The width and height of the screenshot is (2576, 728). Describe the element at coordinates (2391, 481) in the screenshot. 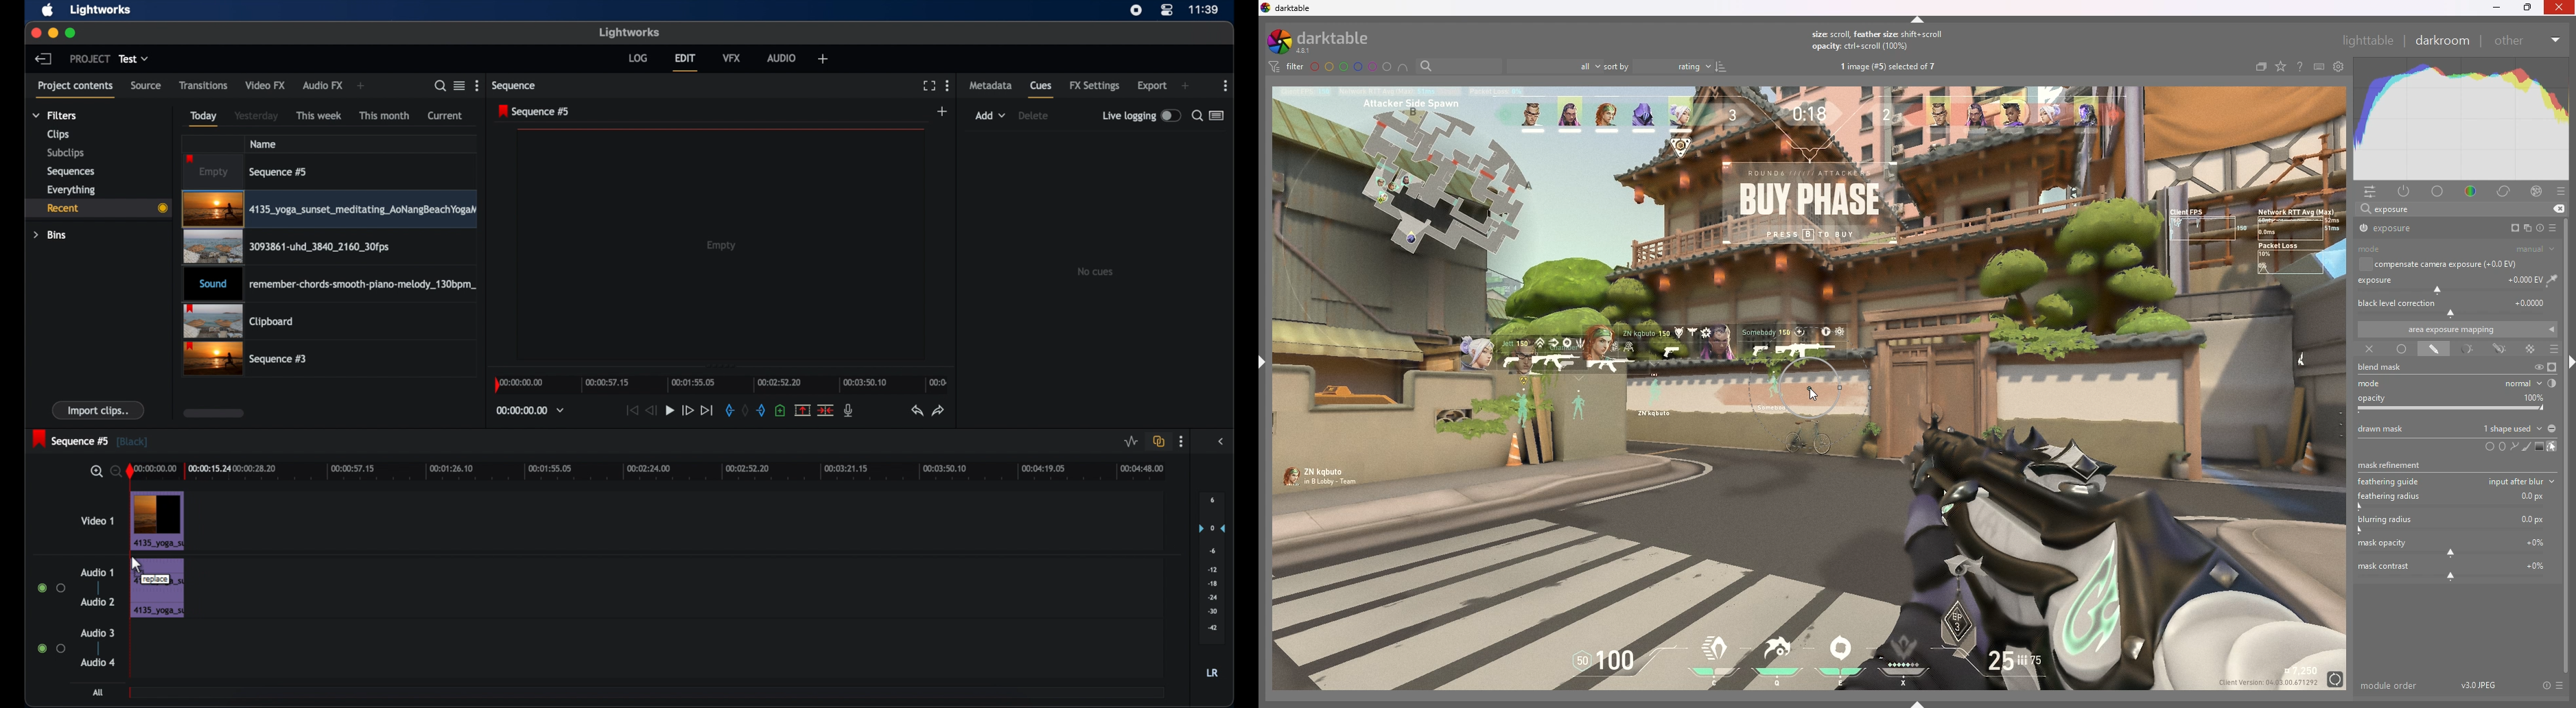

I see `feathering guide` at that location.